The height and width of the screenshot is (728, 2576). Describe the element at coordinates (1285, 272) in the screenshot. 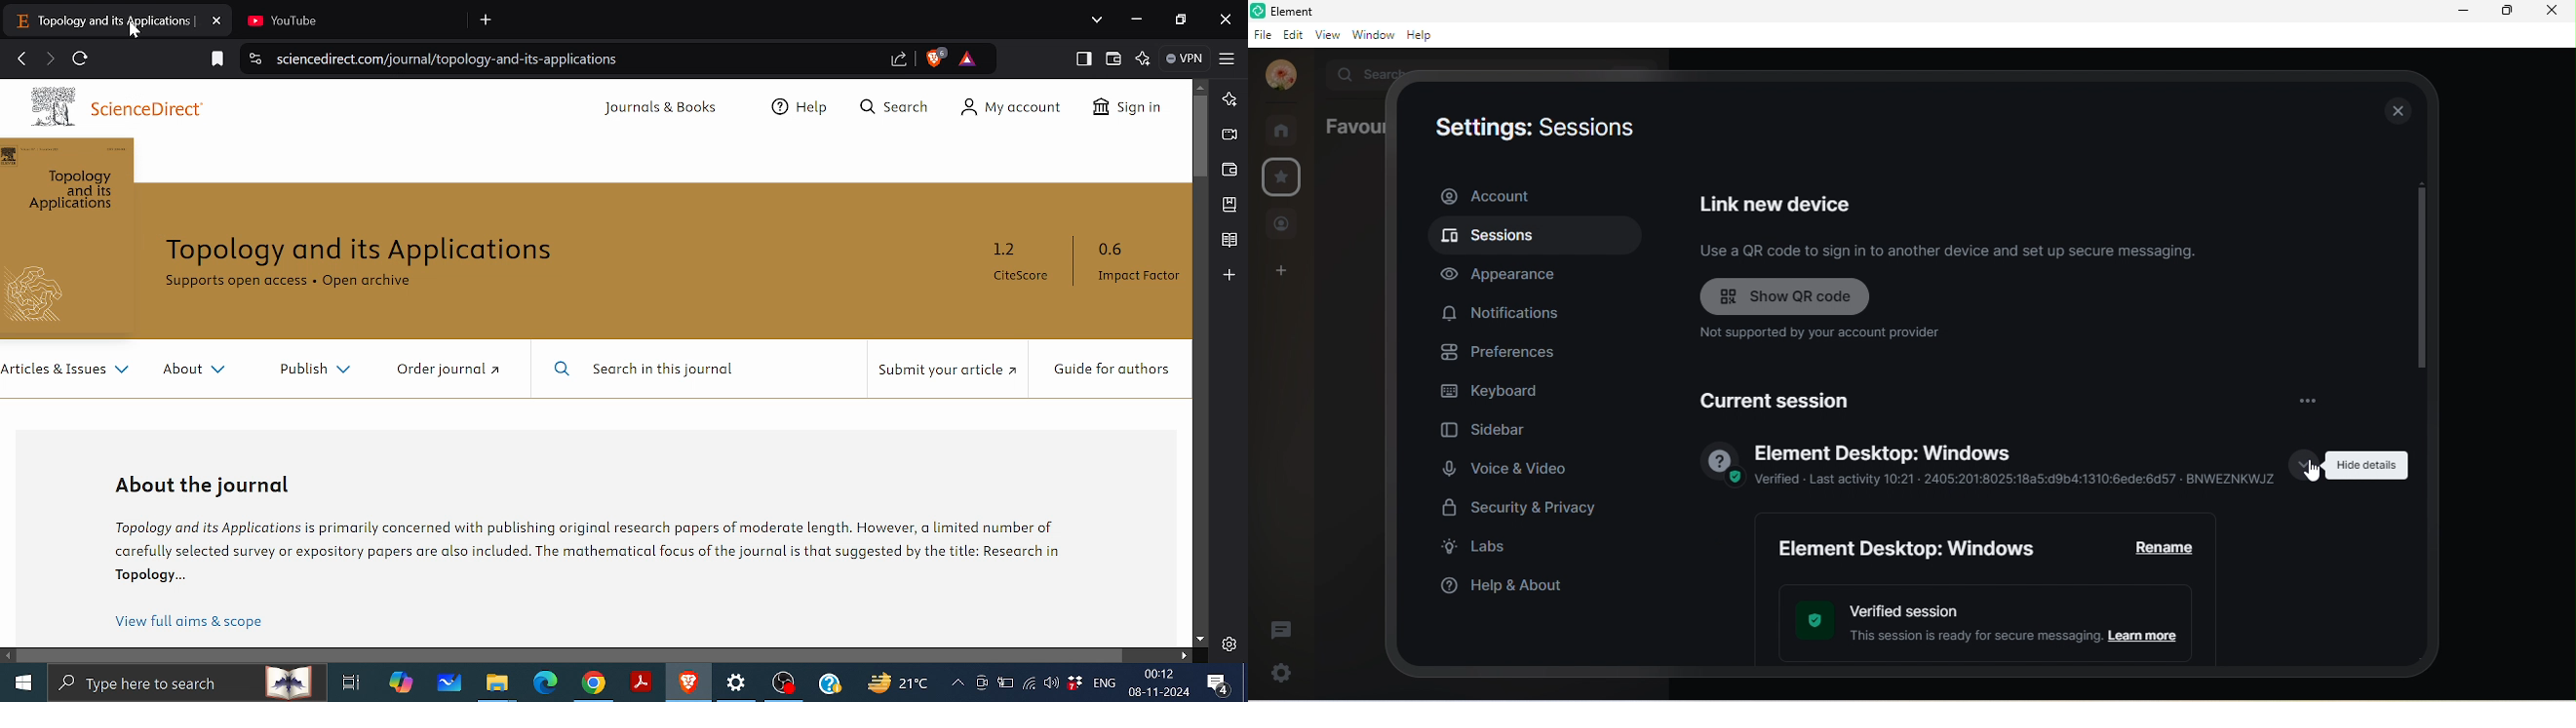

I see `create a space` at that location.